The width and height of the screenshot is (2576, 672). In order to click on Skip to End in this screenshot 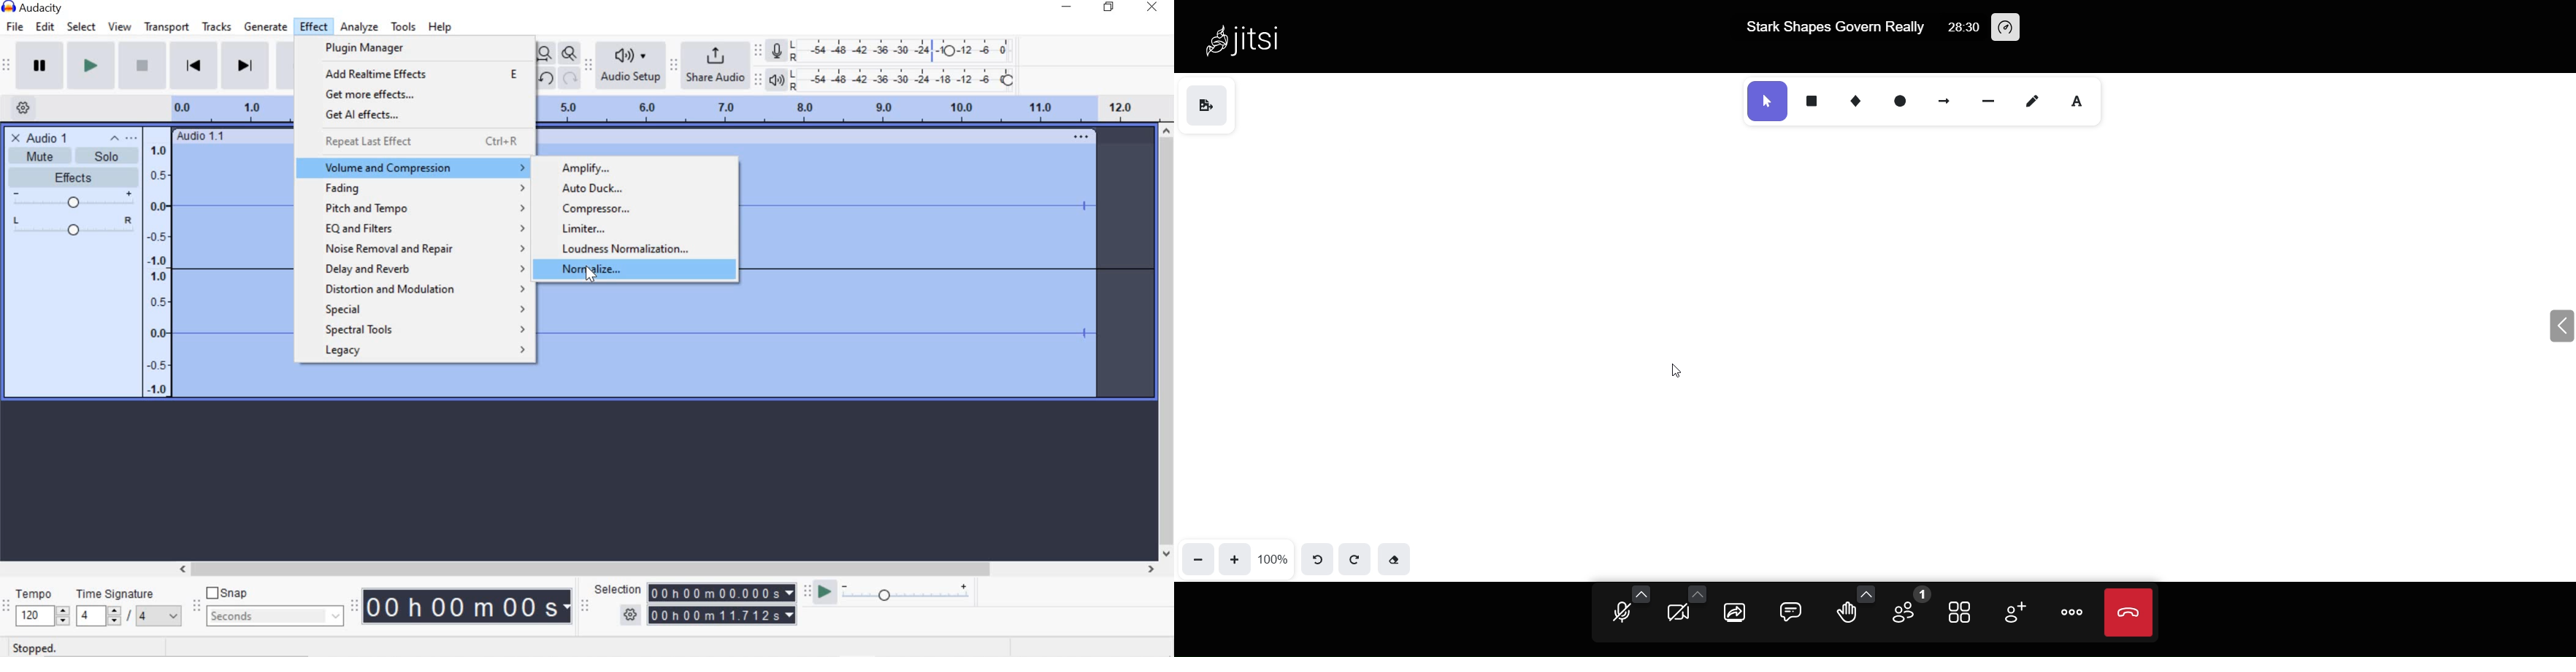, I will do `click(247, 67)`.